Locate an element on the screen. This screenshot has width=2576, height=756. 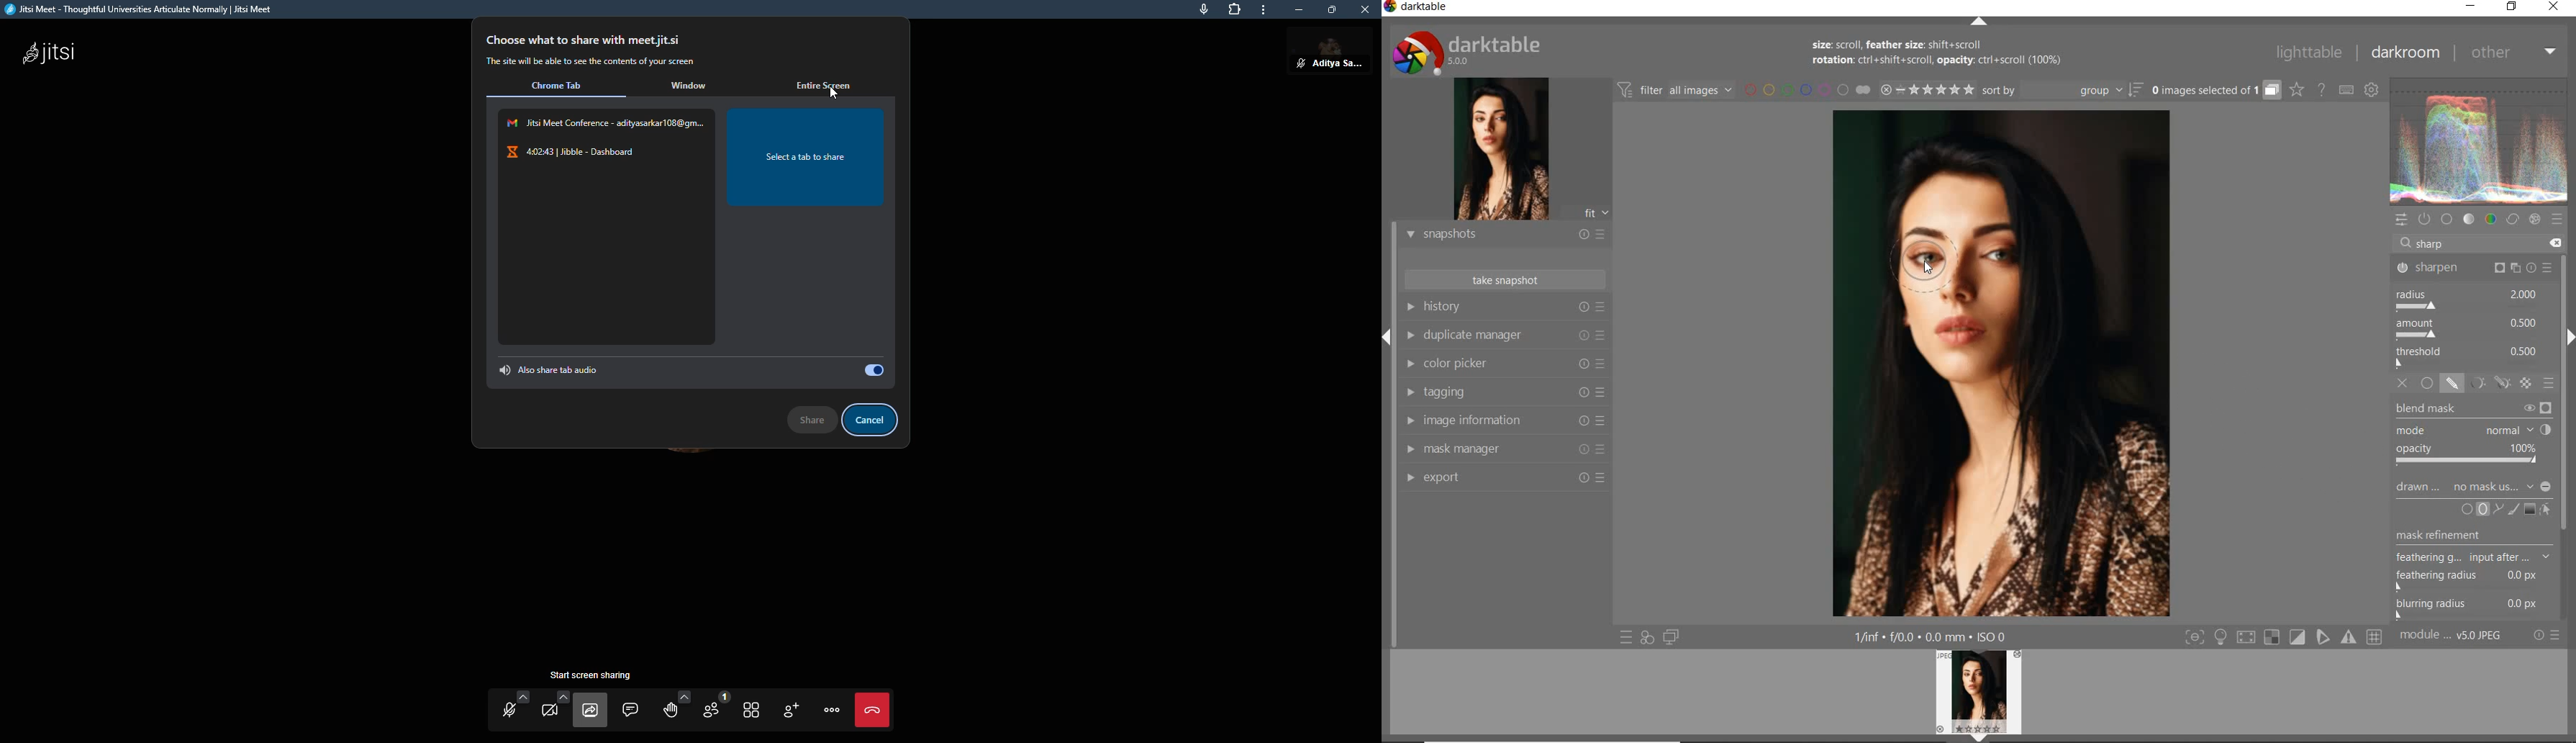
sharpen is located at coordinates (2475, 267).